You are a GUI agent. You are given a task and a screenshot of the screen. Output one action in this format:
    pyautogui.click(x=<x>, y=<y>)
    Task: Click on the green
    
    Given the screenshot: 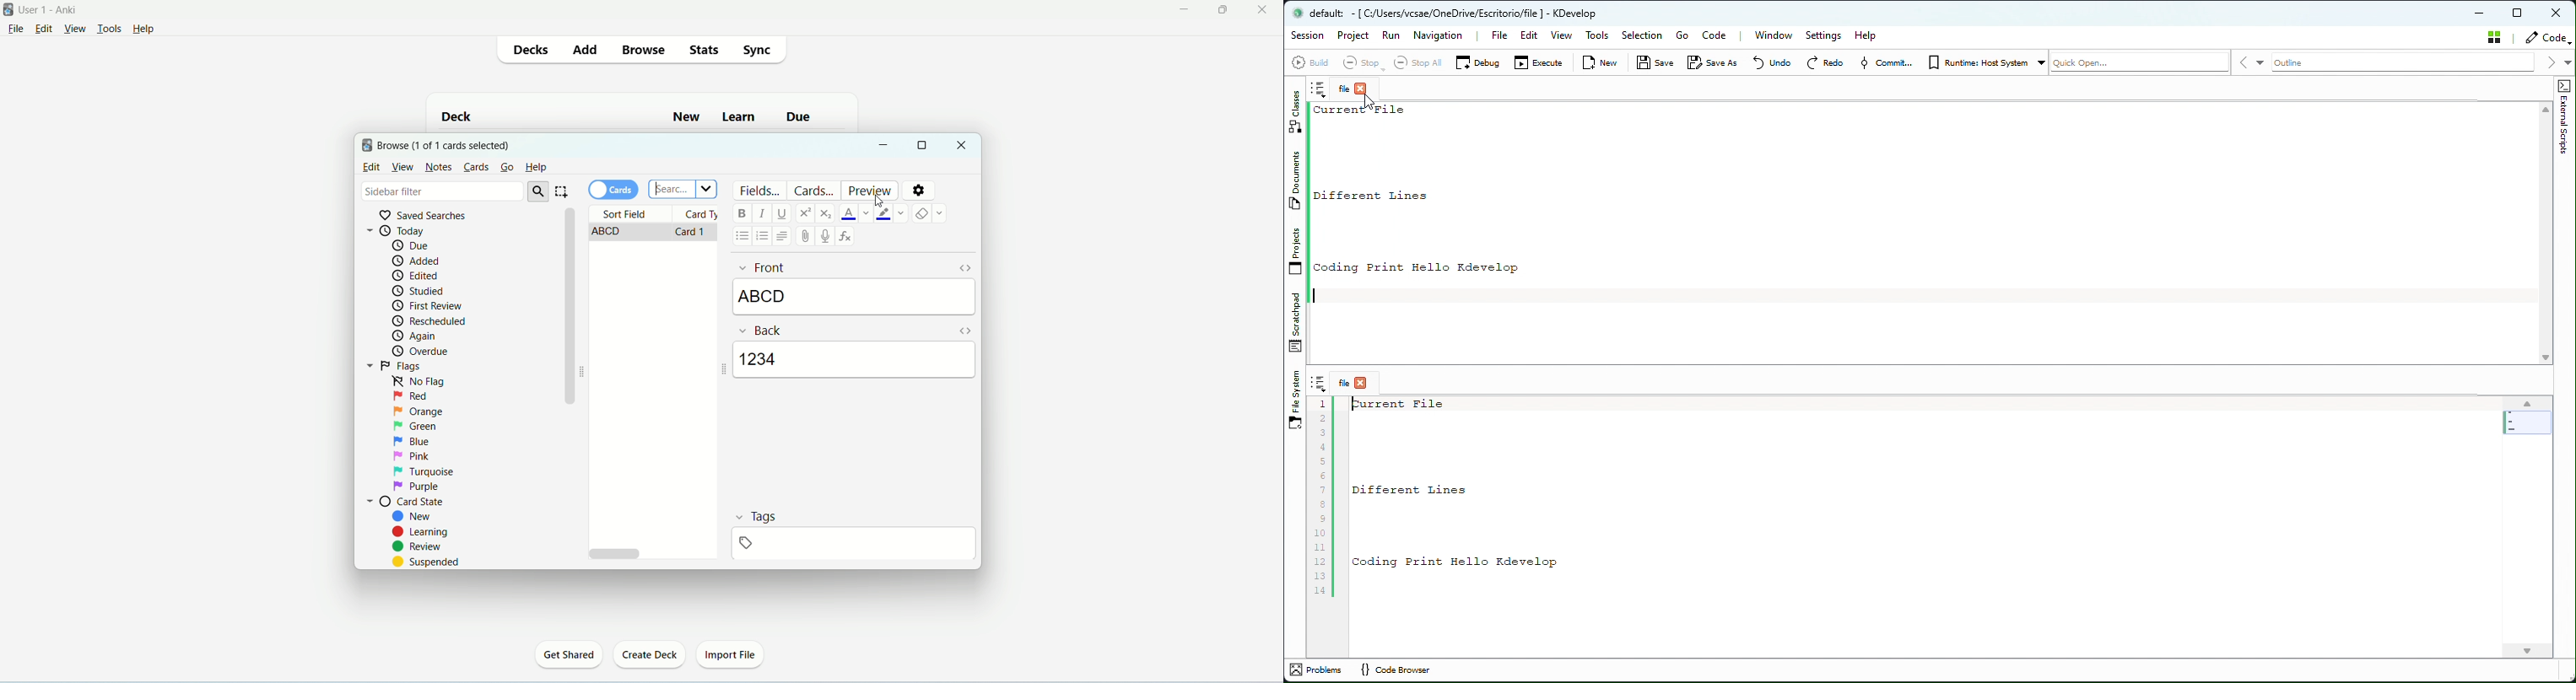 What is the action you would take?
    pyautogui.click(x=416, y=428)
    